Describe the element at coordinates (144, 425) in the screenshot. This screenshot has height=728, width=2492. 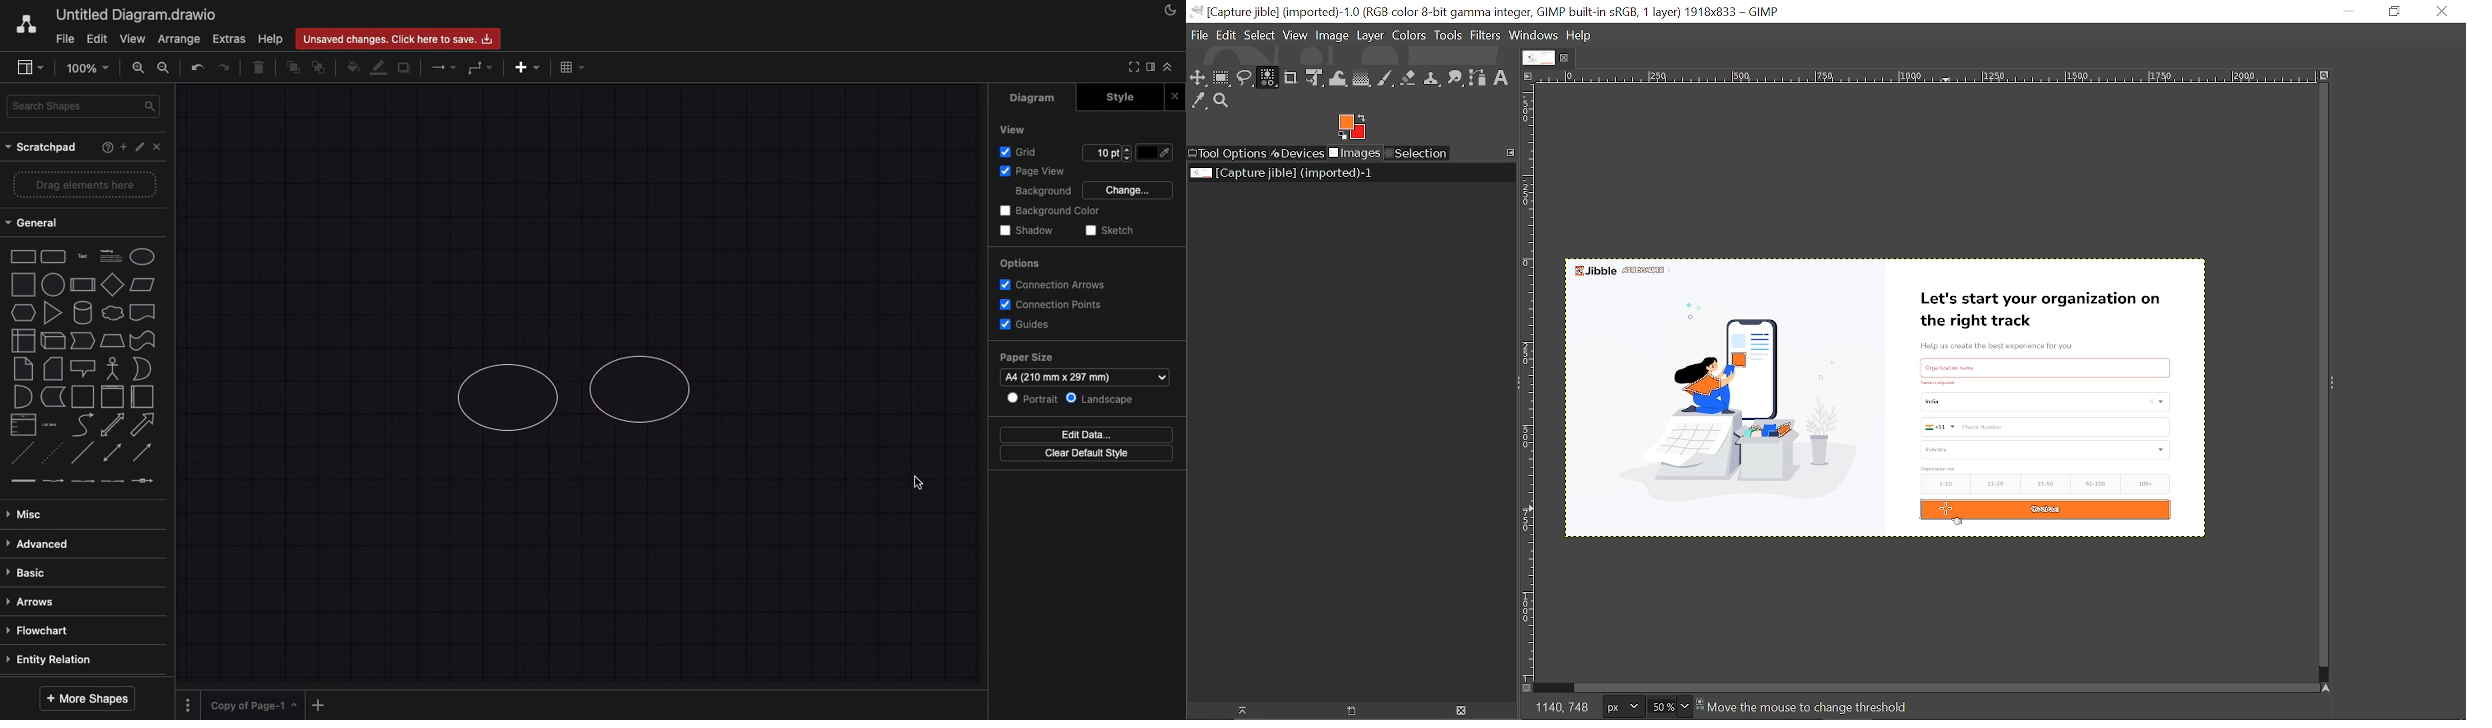
I see `arrow` at that location.